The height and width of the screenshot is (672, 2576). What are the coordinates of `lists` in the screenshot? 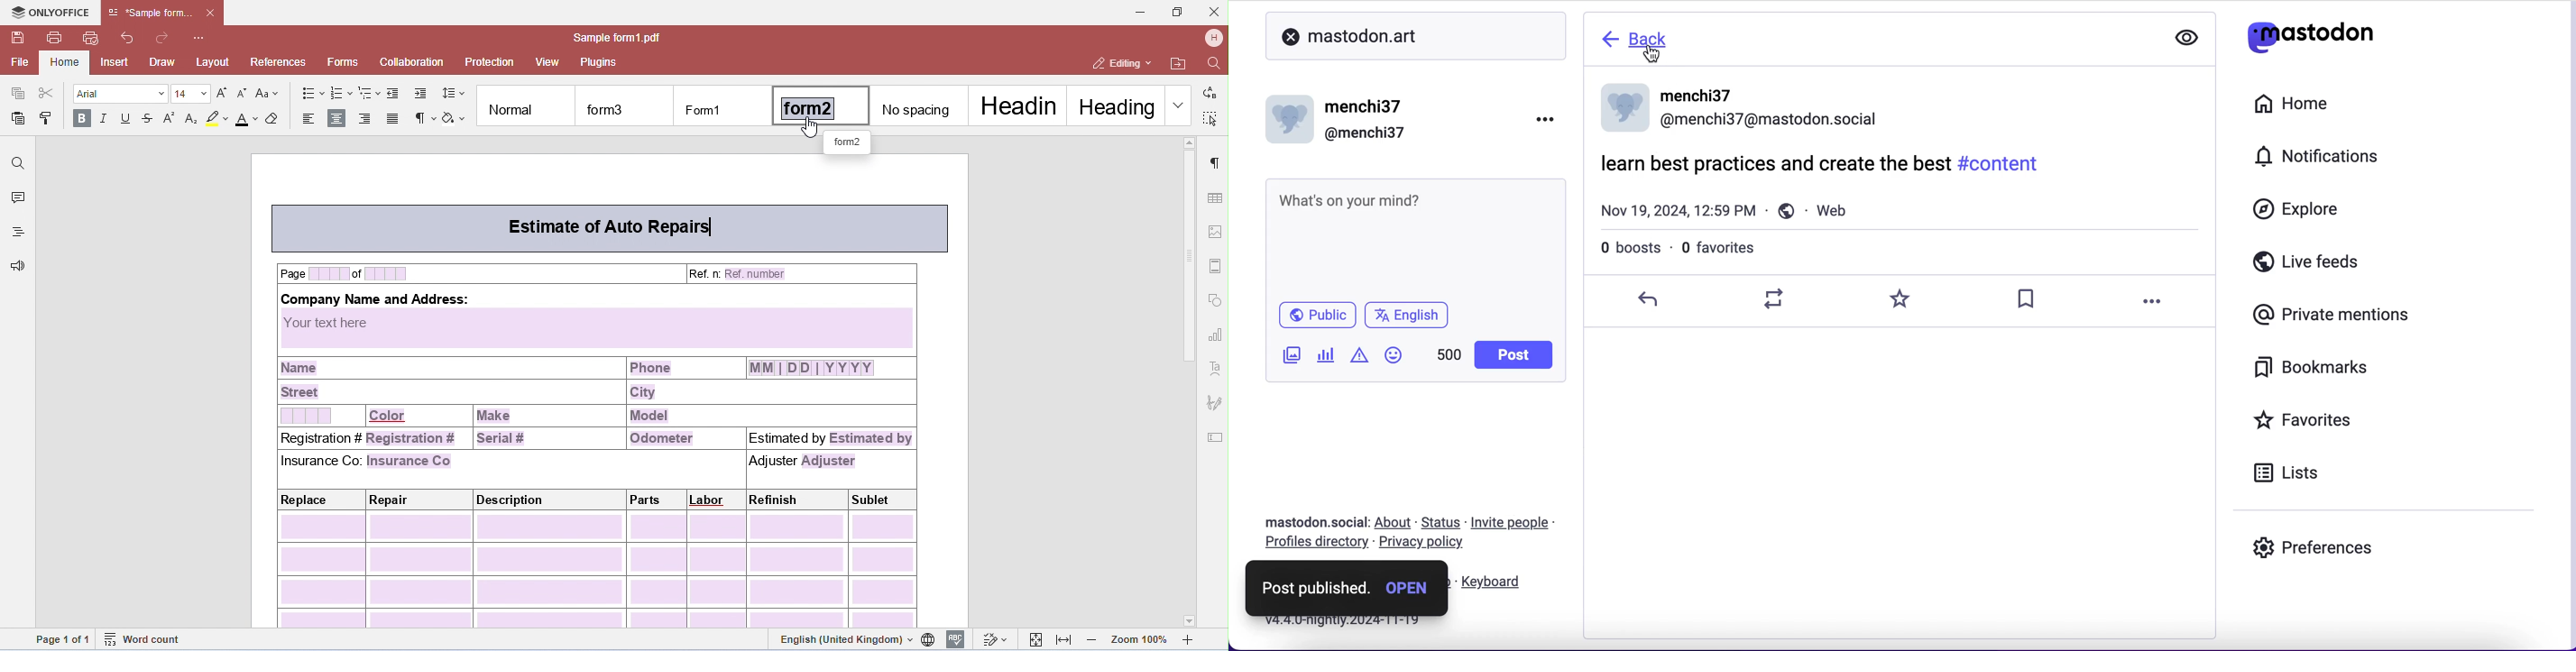 It's located at (2295, 476).